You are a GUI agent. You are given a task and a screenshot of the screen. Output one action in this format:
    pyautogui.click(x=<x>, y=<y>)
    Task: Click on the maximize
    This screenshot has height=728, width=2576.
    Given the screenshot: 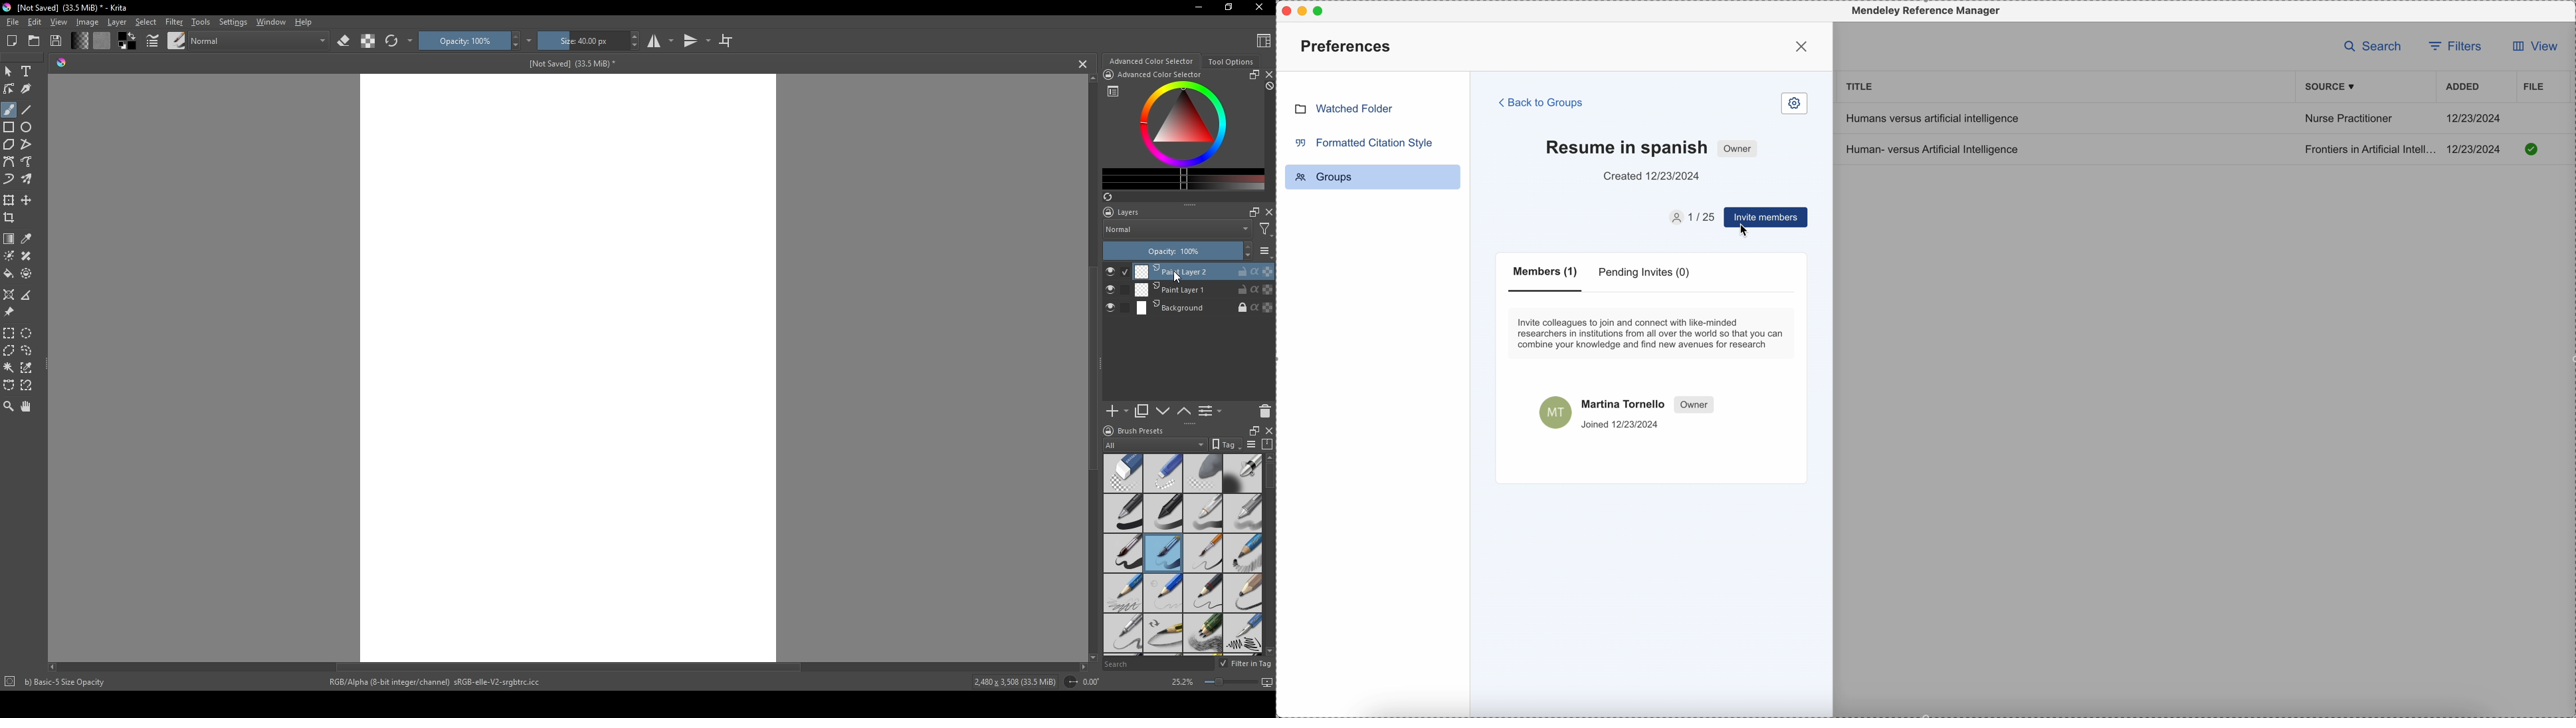 What is the action you would take?
    pyautogui.click(x=1251, y=211)
    